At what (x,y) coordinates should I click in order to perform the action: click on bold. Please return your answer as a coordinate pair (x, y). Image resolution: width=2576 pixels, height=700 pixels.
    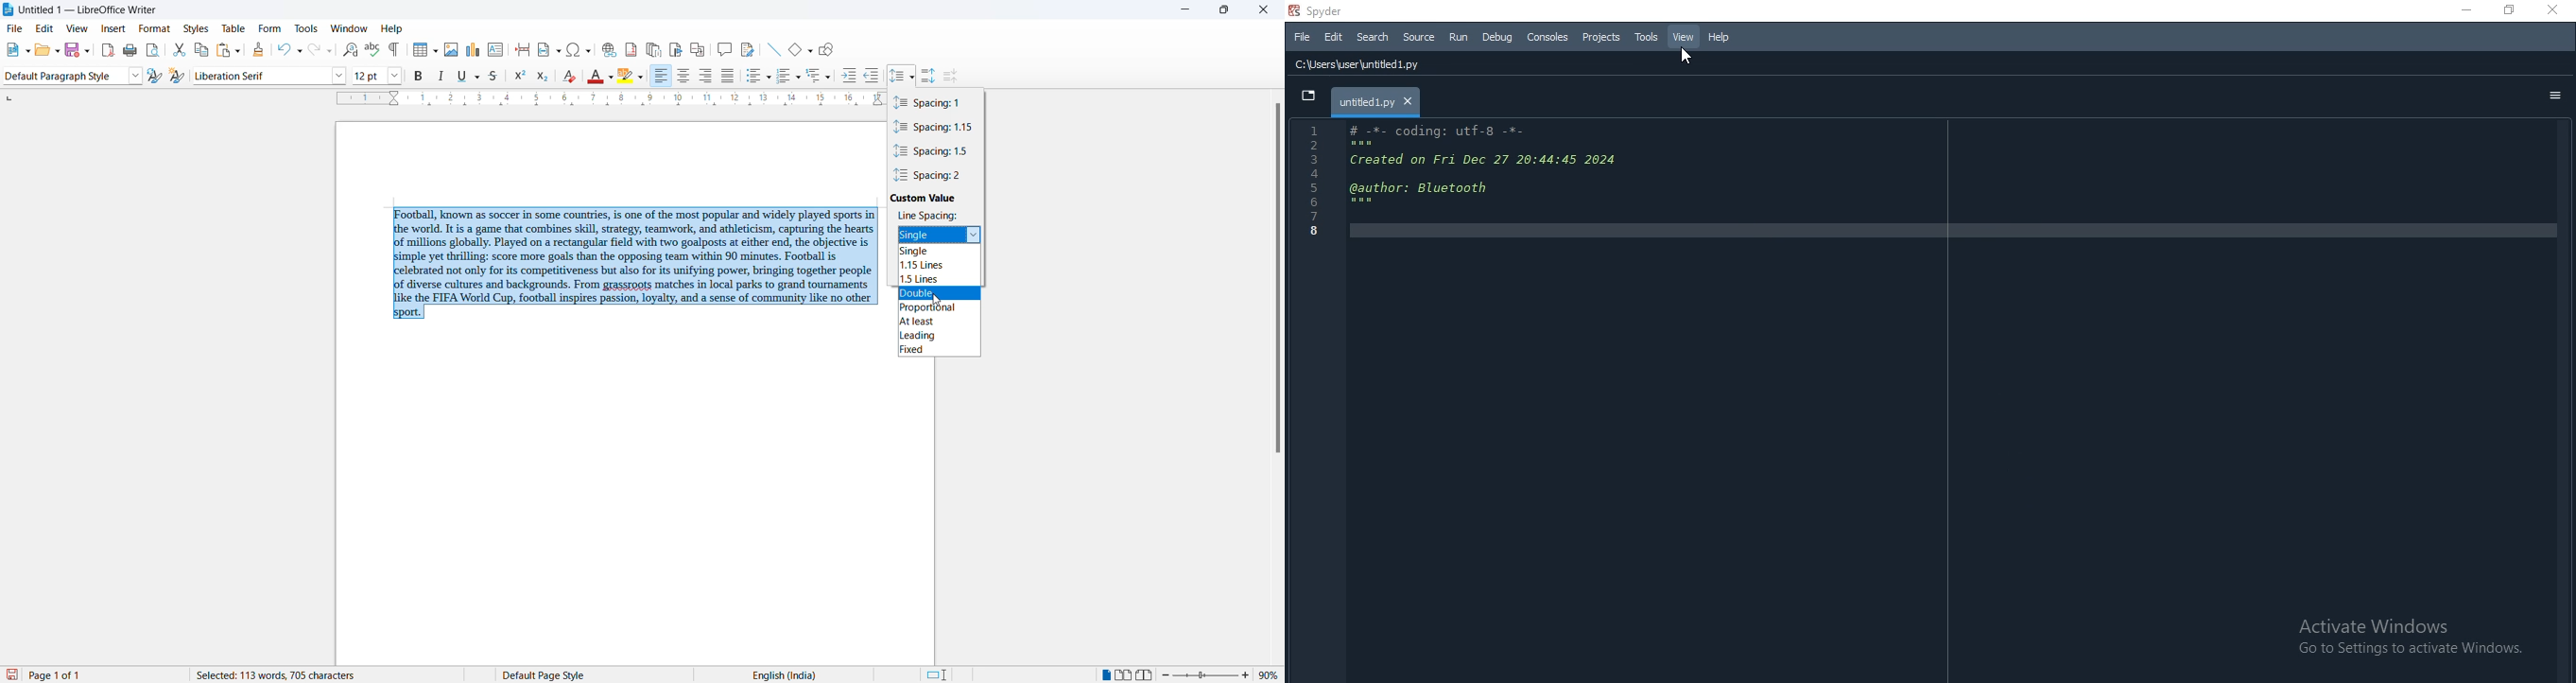
    Looking at the image, I should click on (420, 76).